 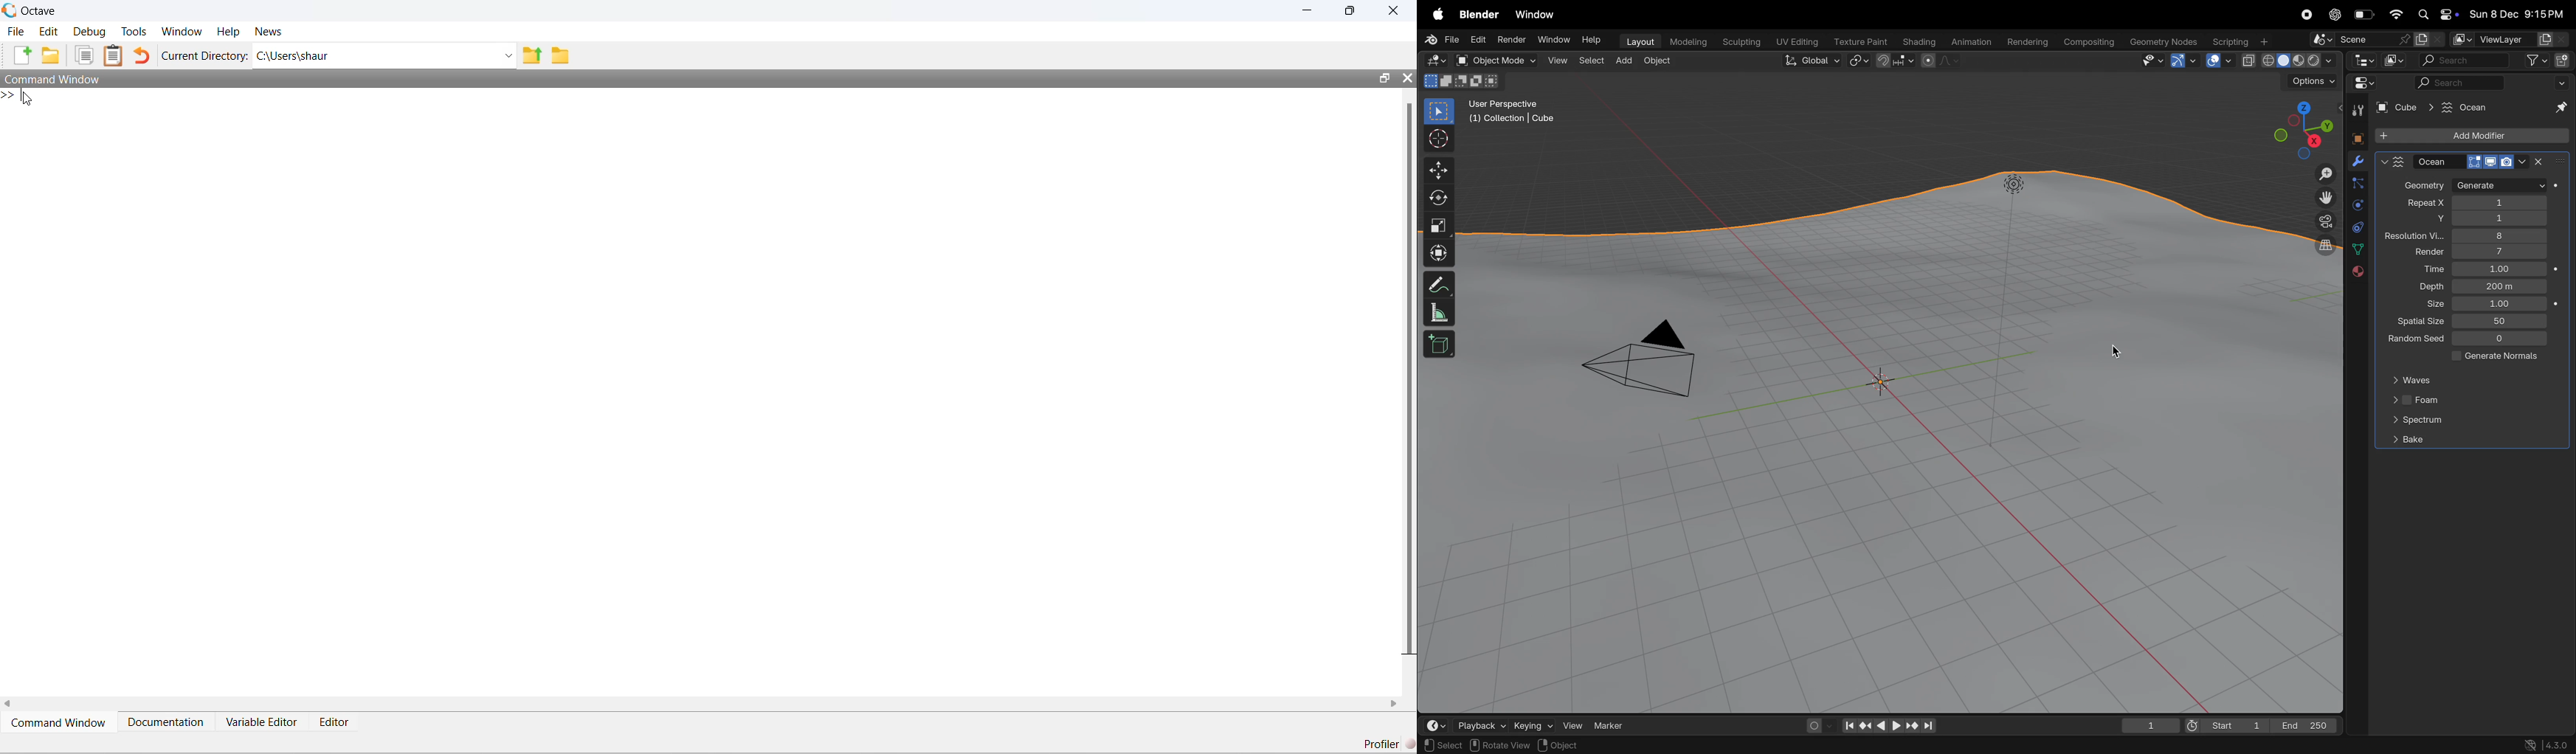 I want to click on particles, so click(x=2357, y=185).